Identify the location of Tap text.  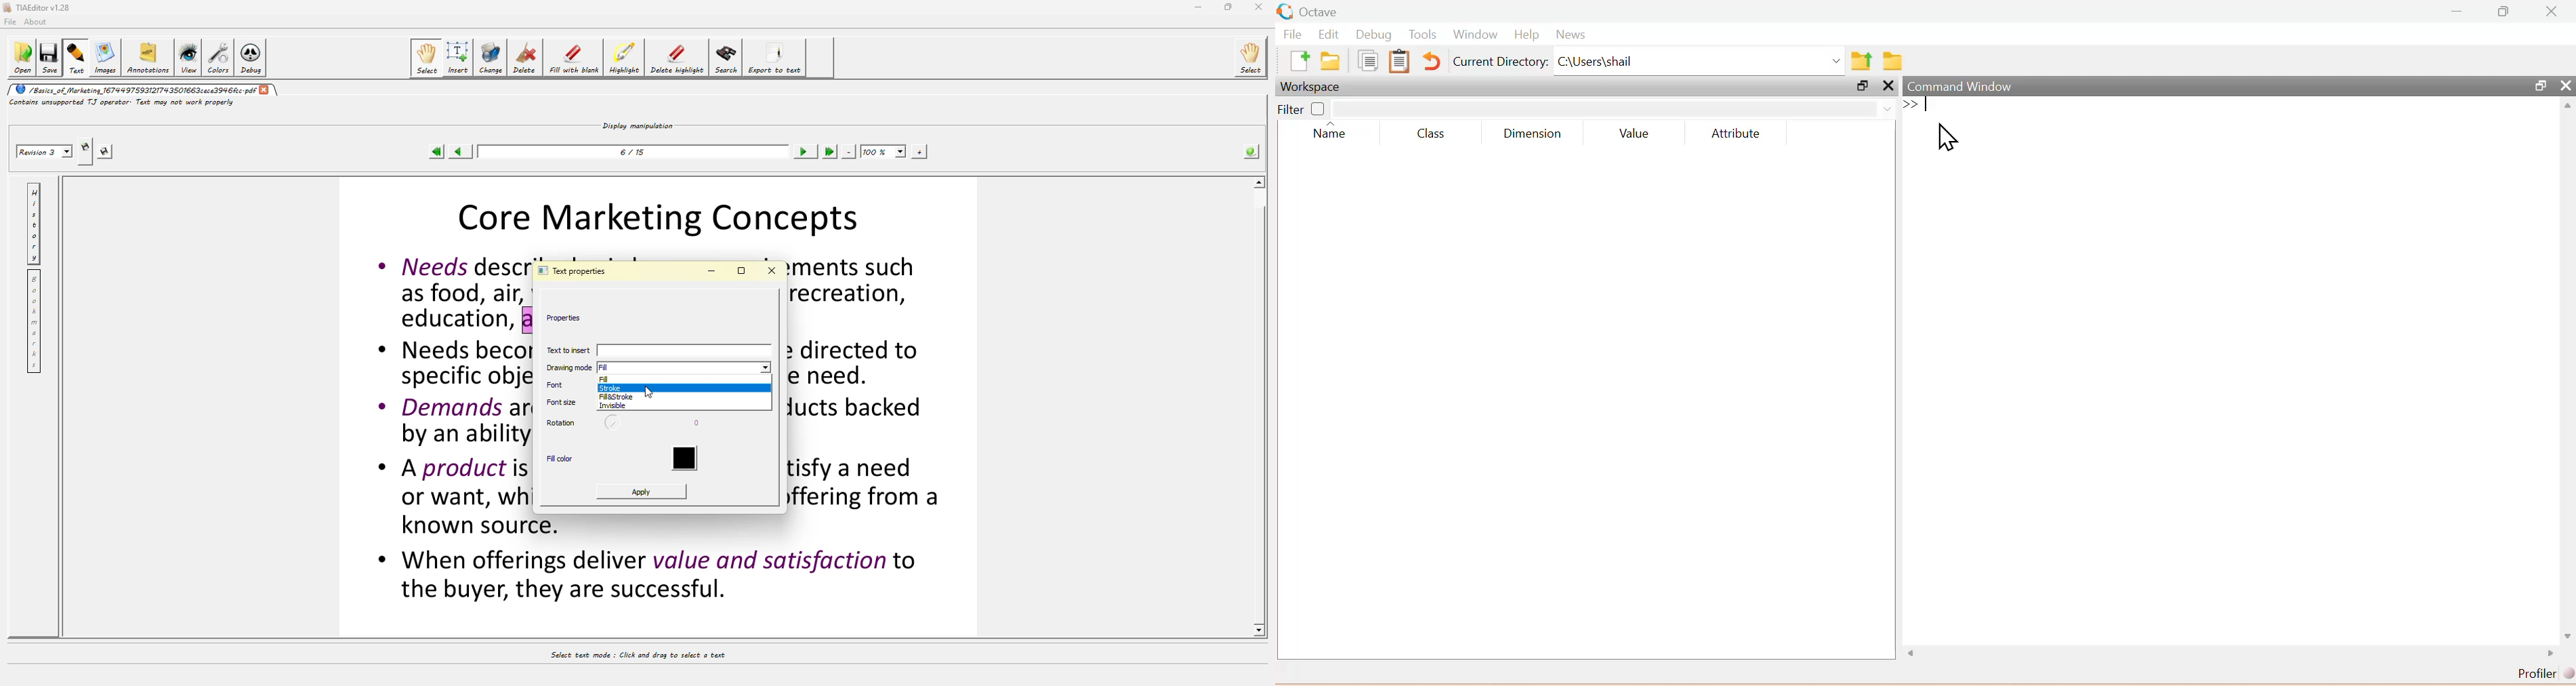
(1930, 105).